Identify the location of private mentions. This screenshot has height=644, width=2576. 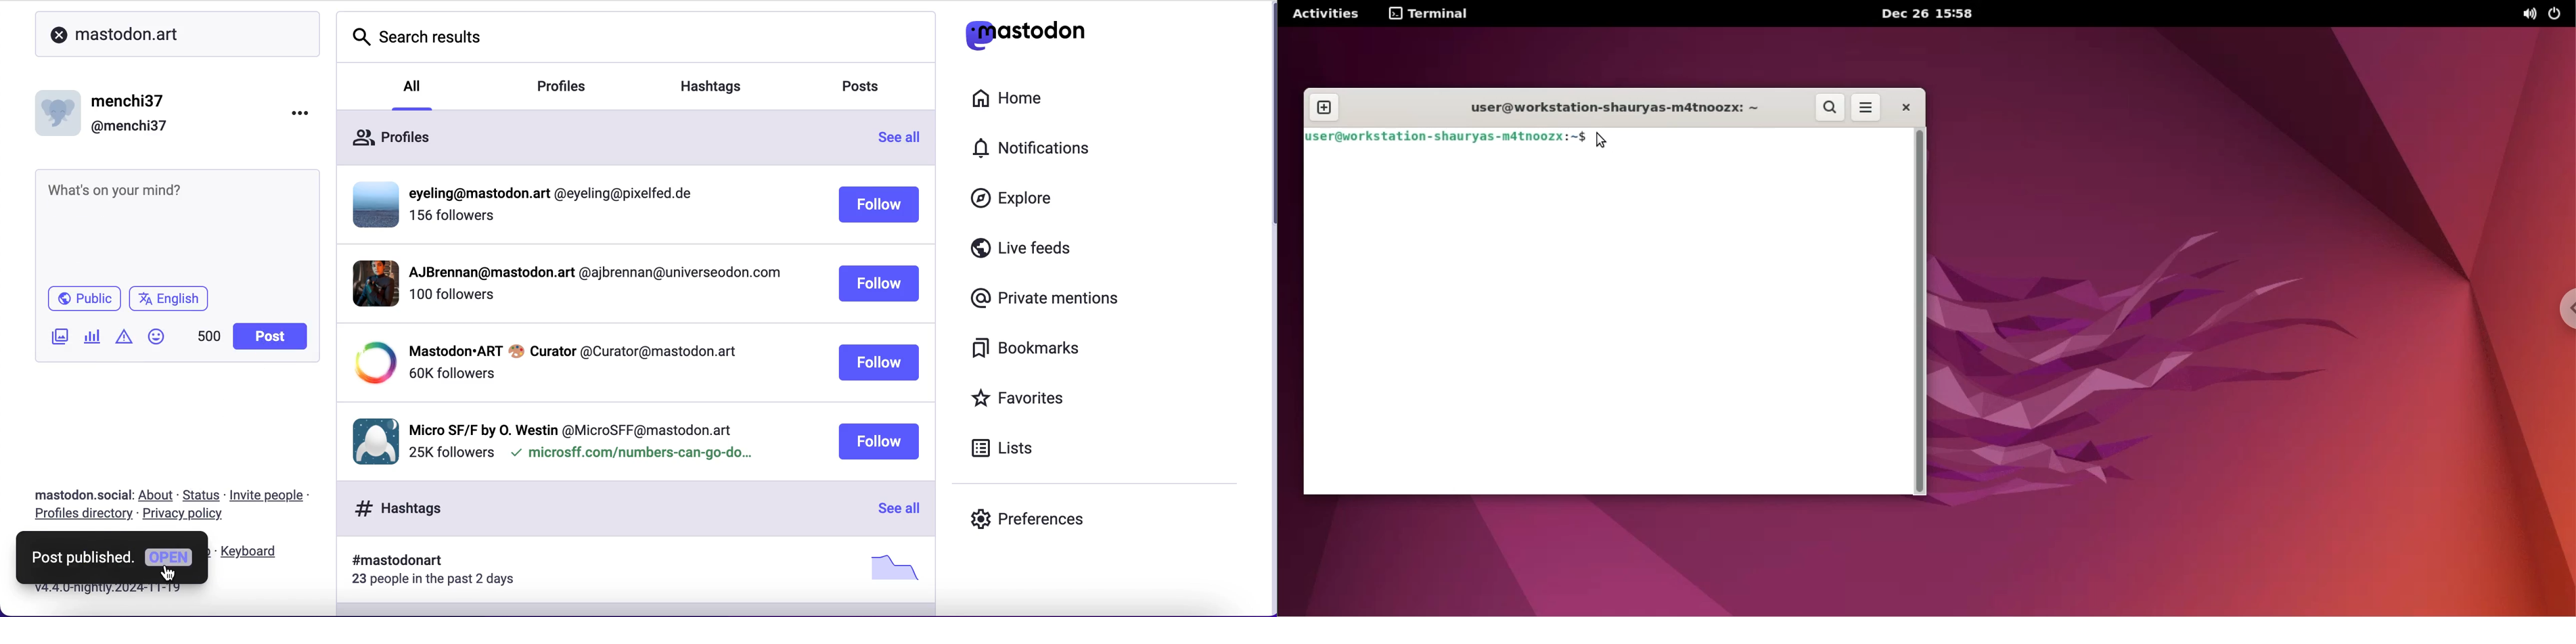
(1041, 299).